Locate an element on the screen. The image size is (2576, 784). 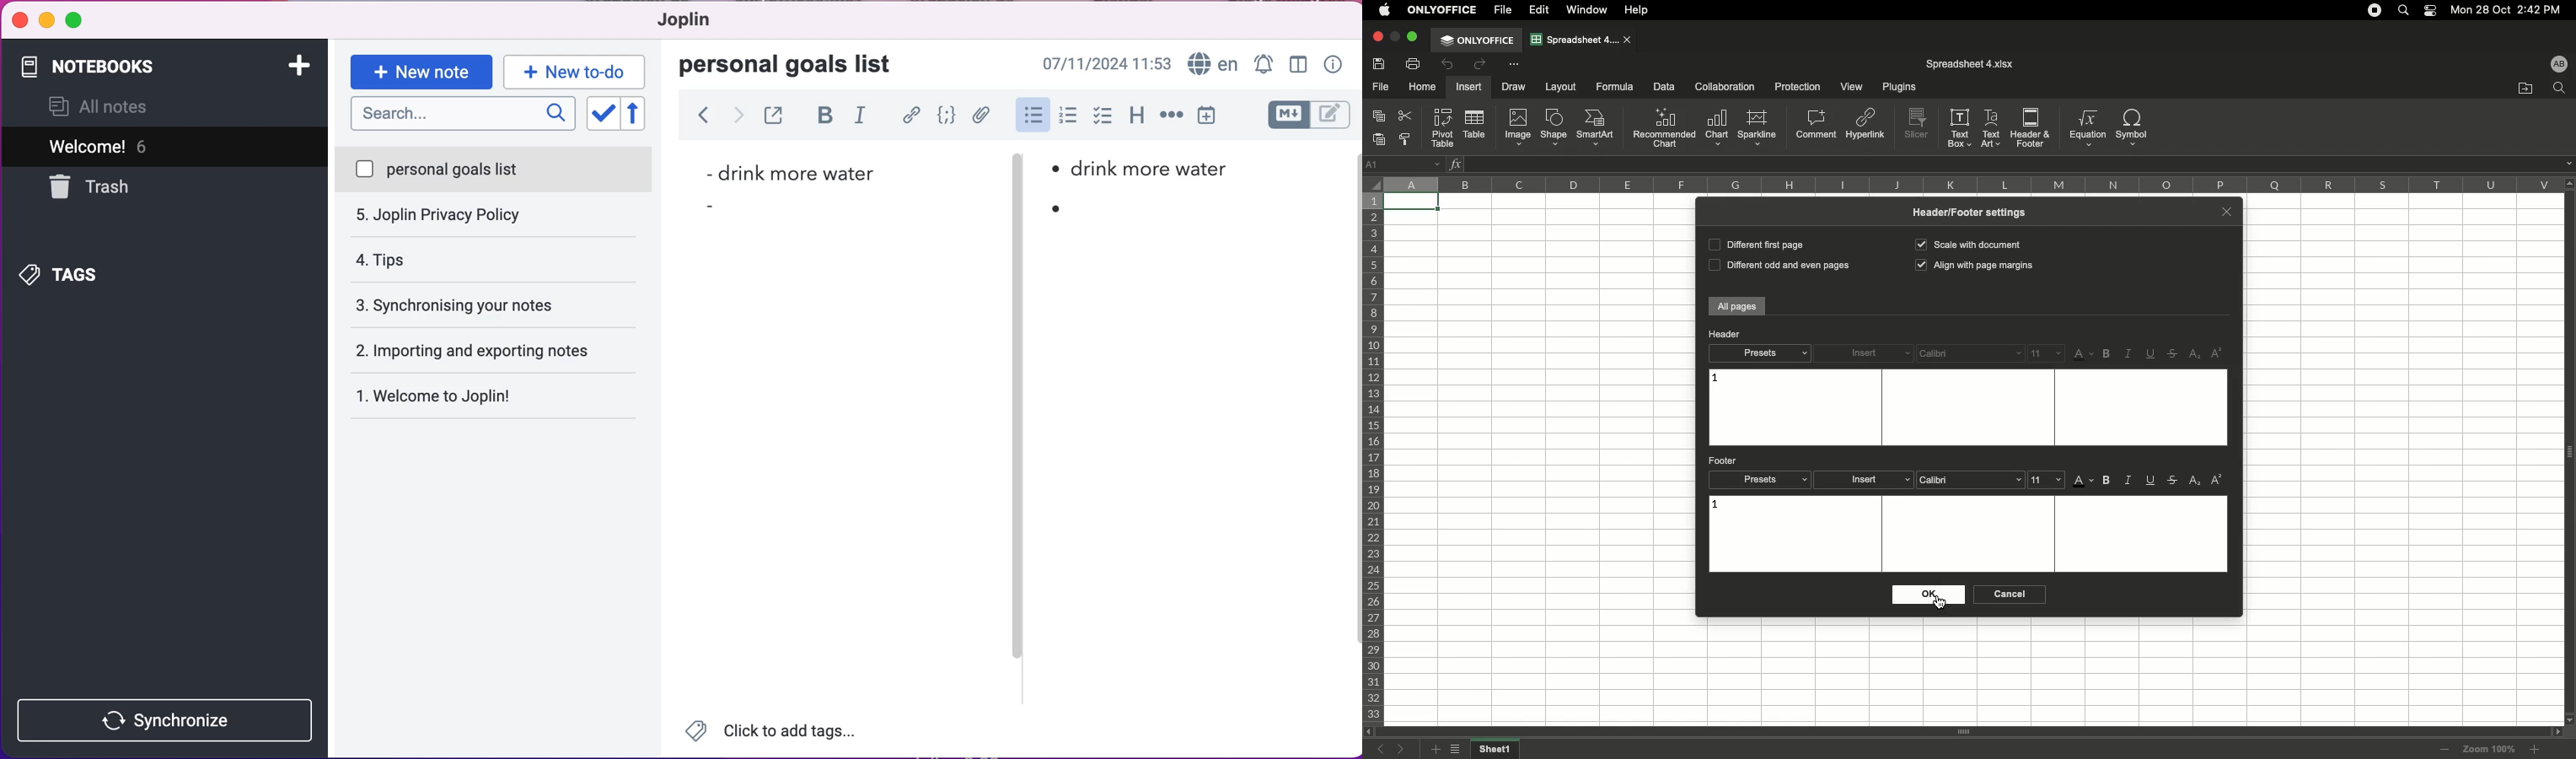
drink more water is located at coordinates (788, 172).